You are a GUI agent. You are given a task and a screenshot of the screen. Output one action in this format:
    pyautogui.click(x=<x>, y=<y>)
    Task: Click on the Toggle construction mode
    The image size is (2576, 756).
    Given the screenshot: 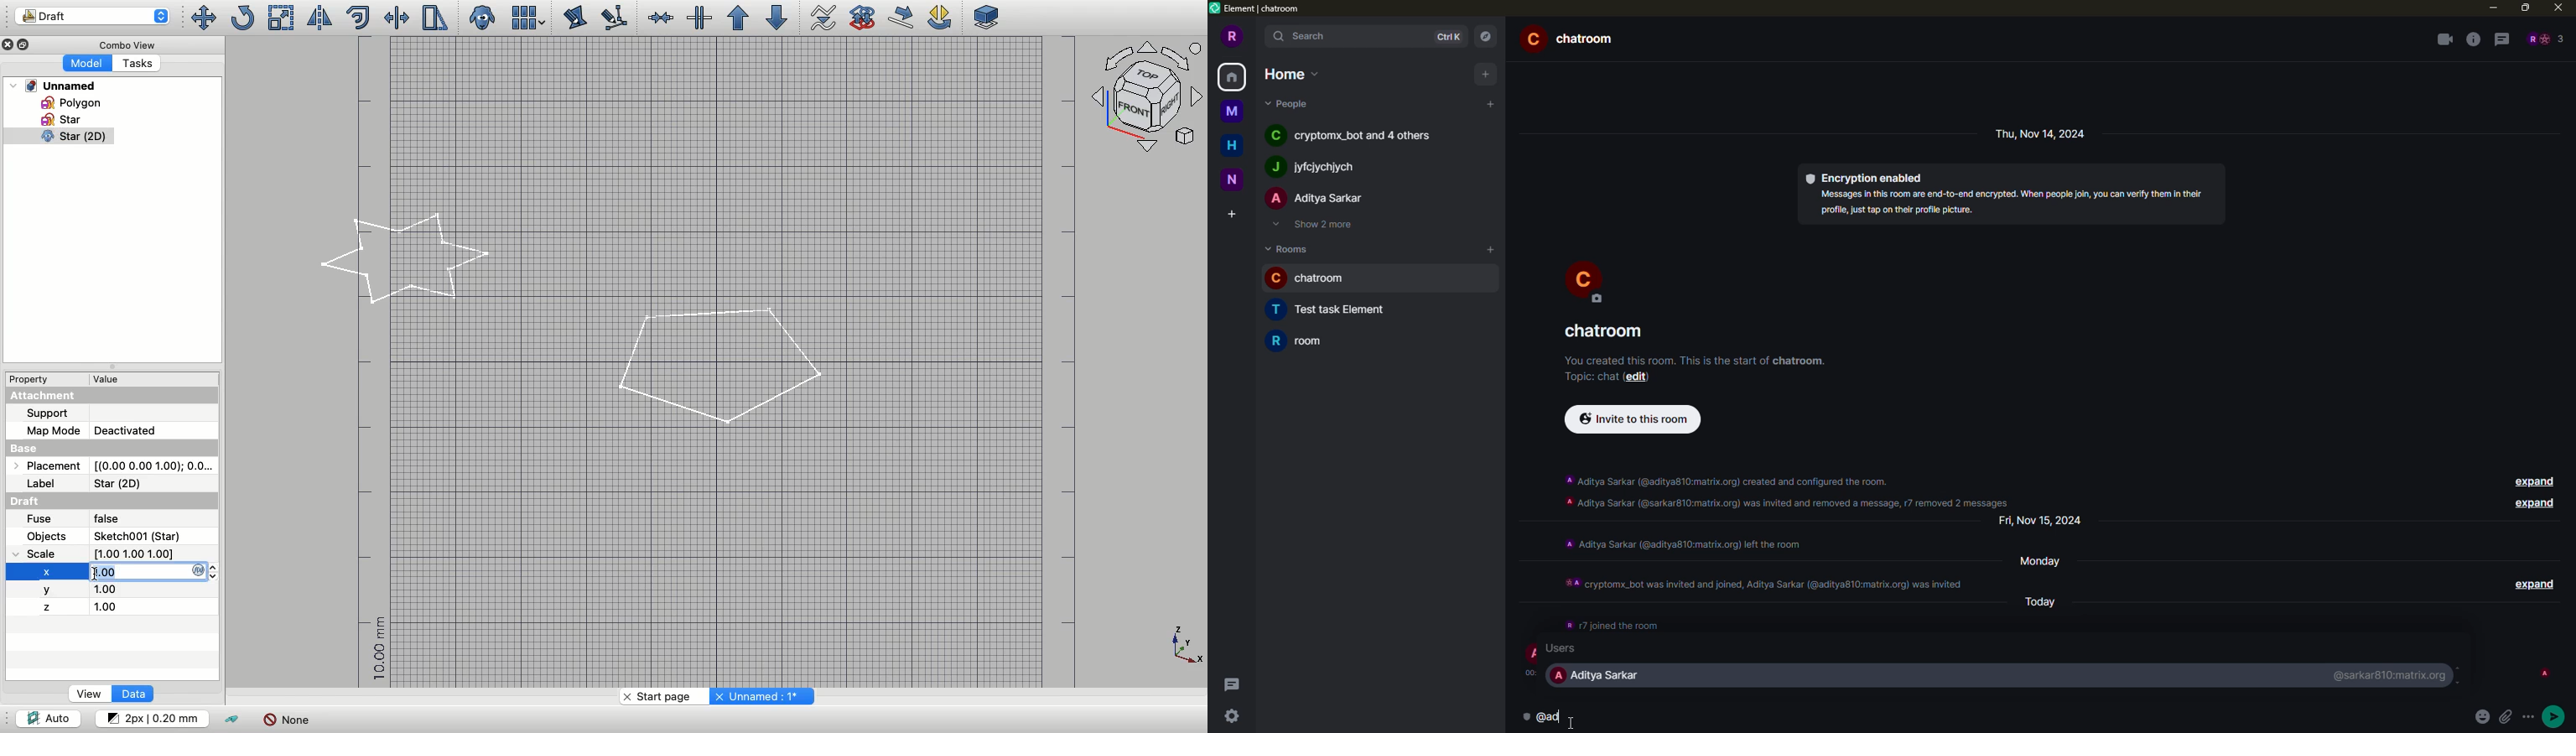 What is the action you would take?
    pyautogui.click(x=233, y=720)
    